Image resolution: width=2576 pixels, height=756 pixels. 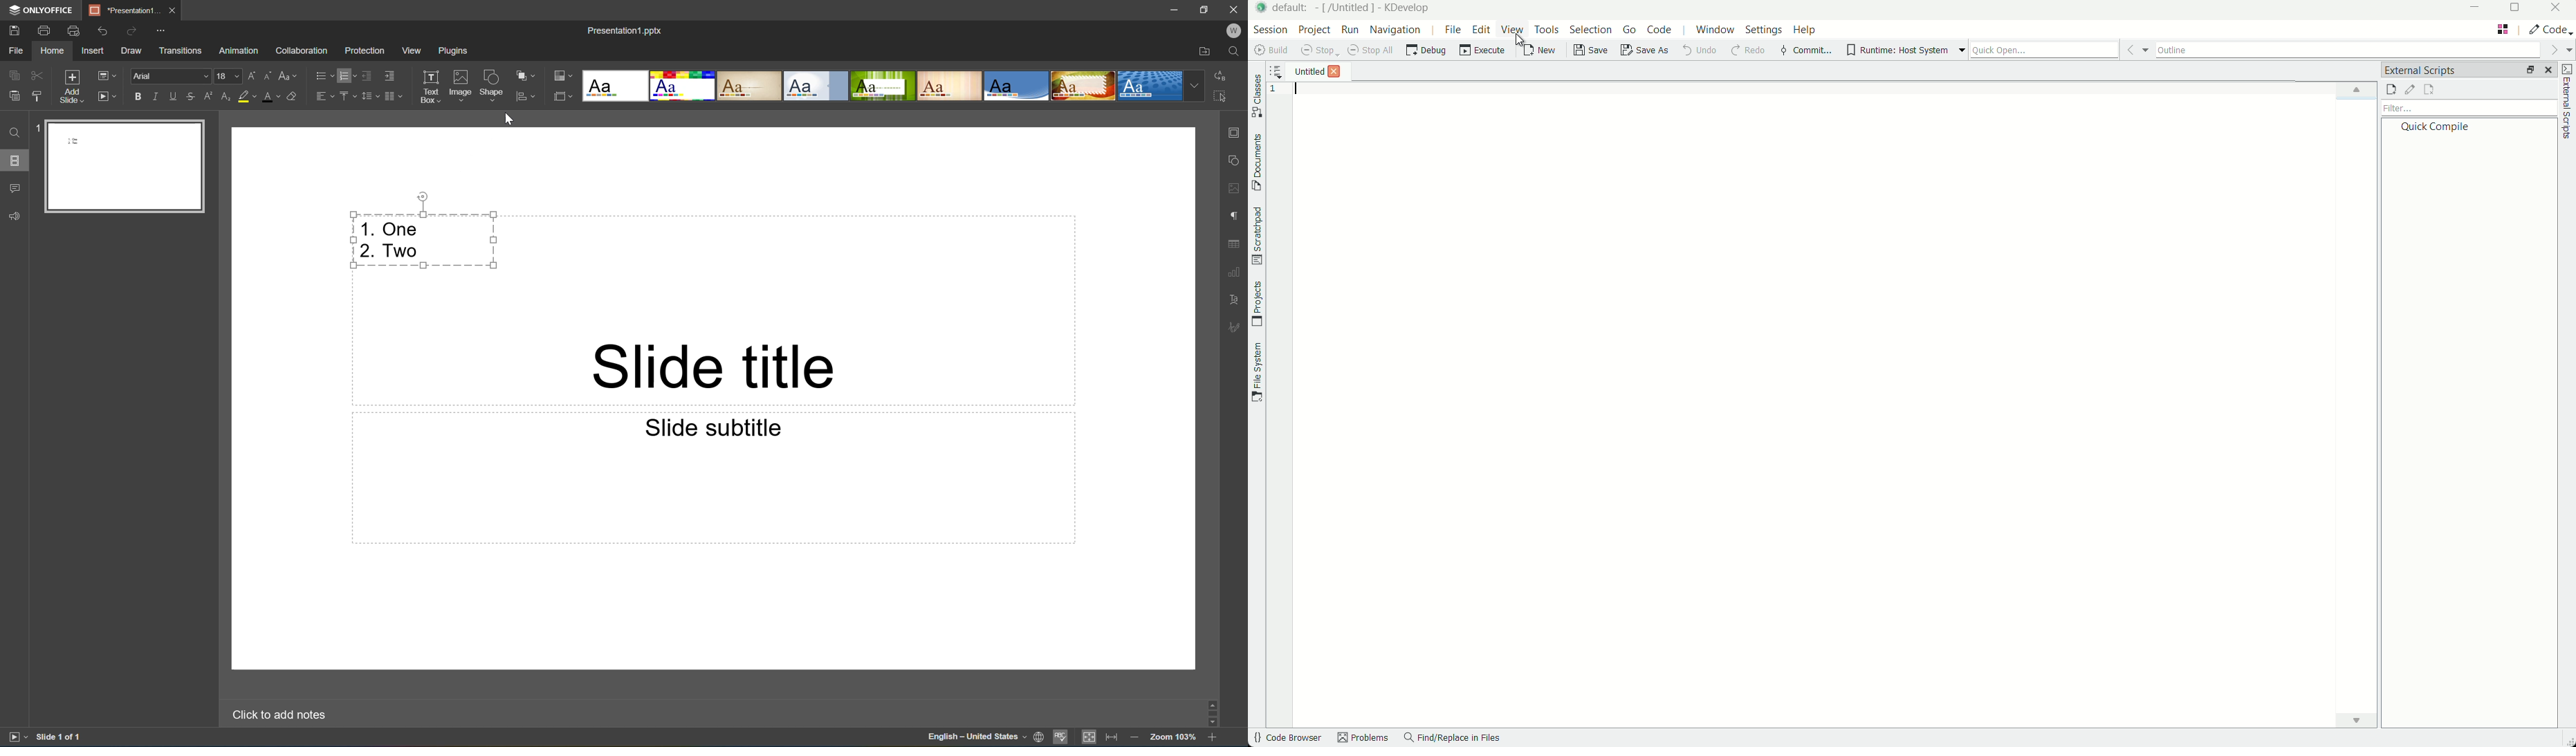 What do you see at coordinates (181, 51) in the screenshot?
I see `Transitions` at bounding box center [181, 51].